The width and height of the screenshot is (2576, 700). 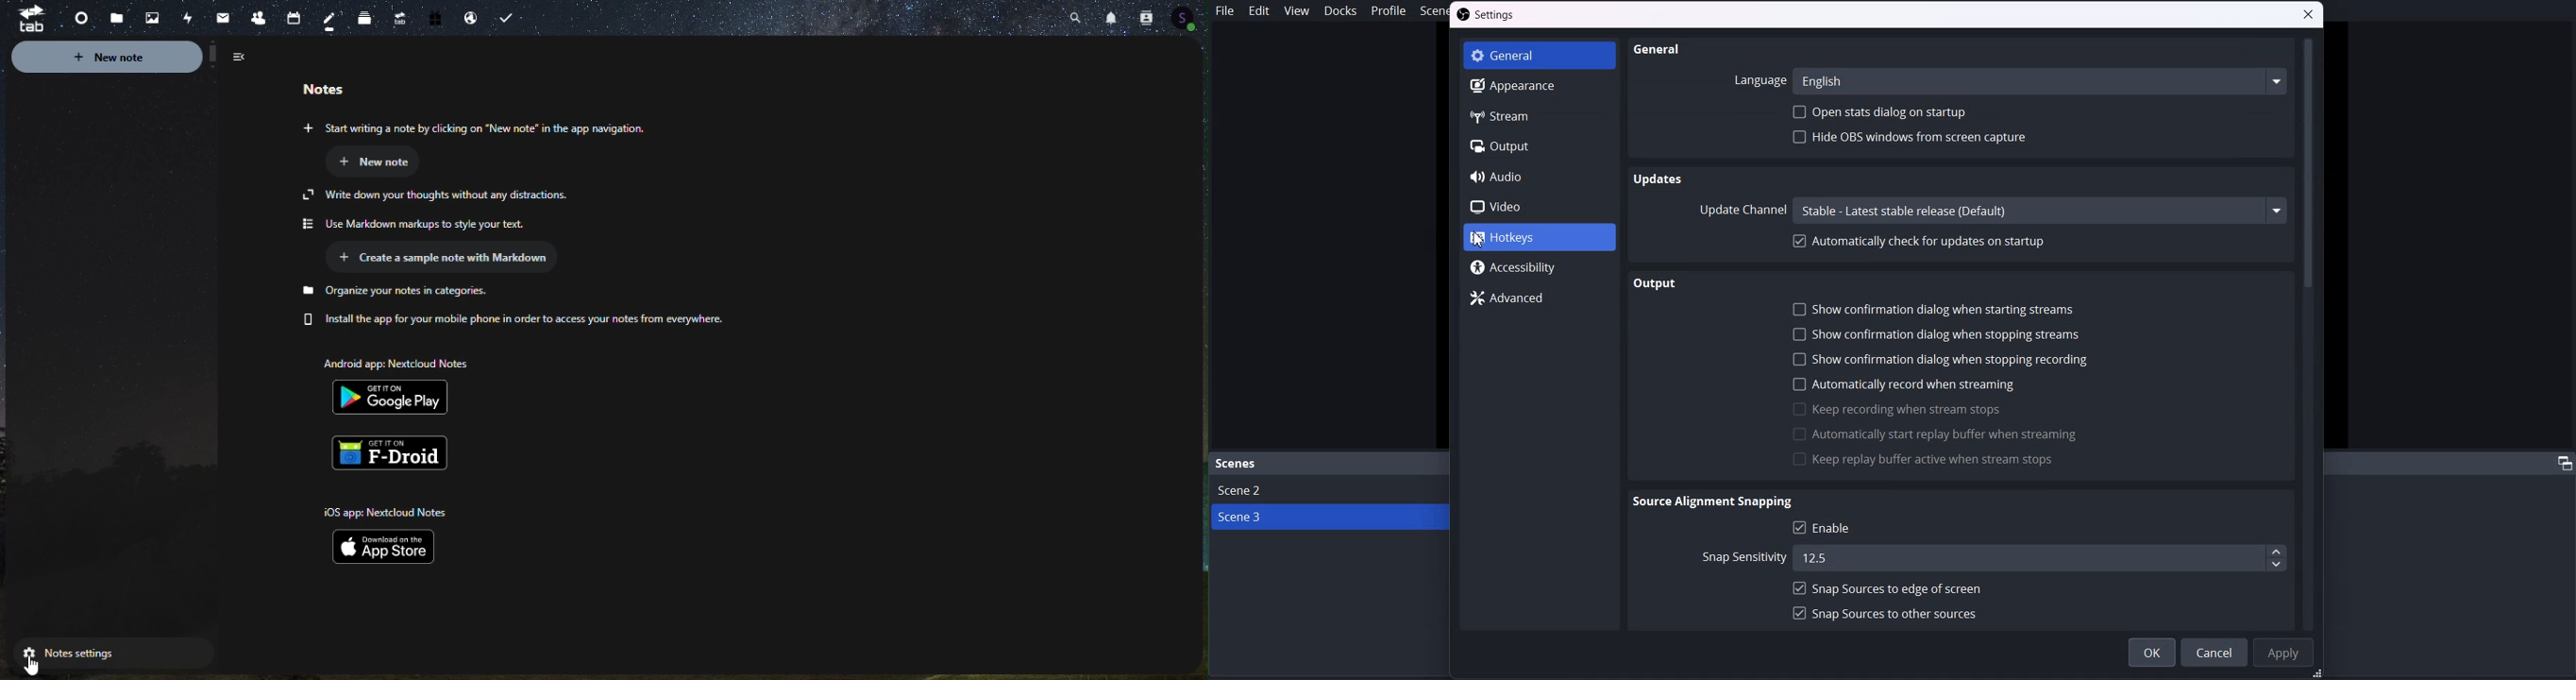 What do you see at coordinates (1710, 502) in the screenshot?
I see `Source alignment Snipping` at bounding box center [1710, 502].